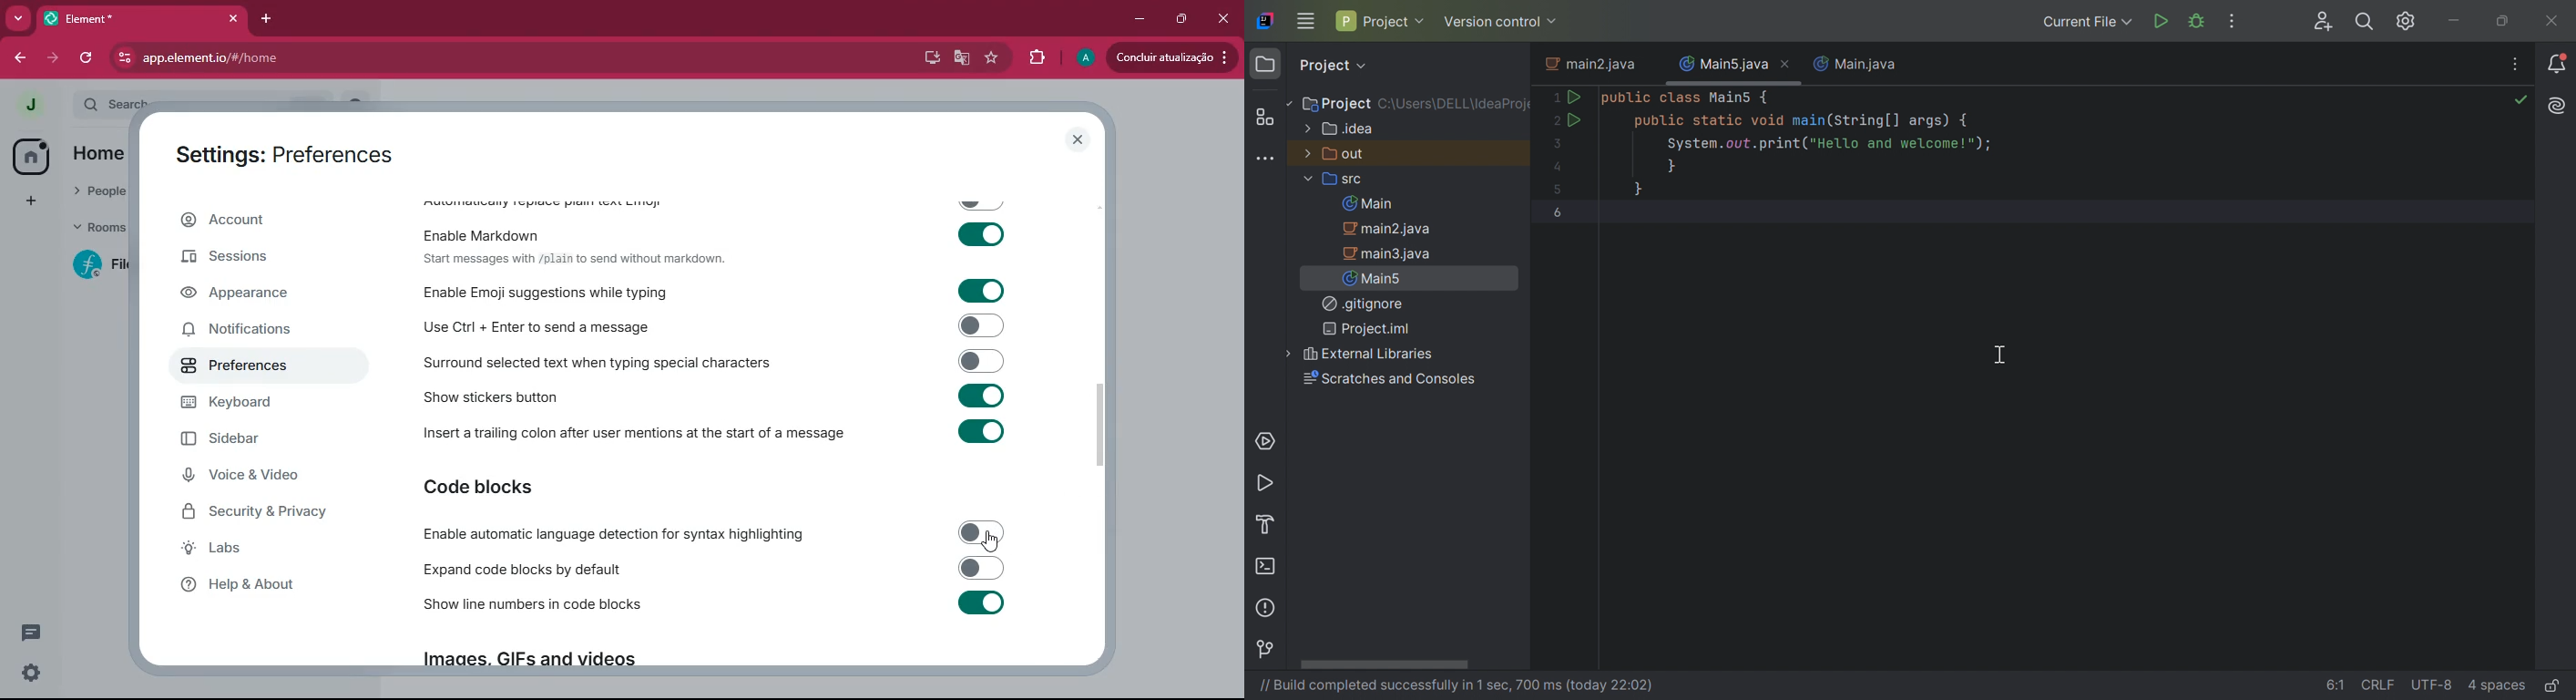 The width and height of the screenshot is (2576, 700). What do you see at coordinates (2457, 23) in the screenshot?
I see `Minimize` at bounding box center [2457, 23].